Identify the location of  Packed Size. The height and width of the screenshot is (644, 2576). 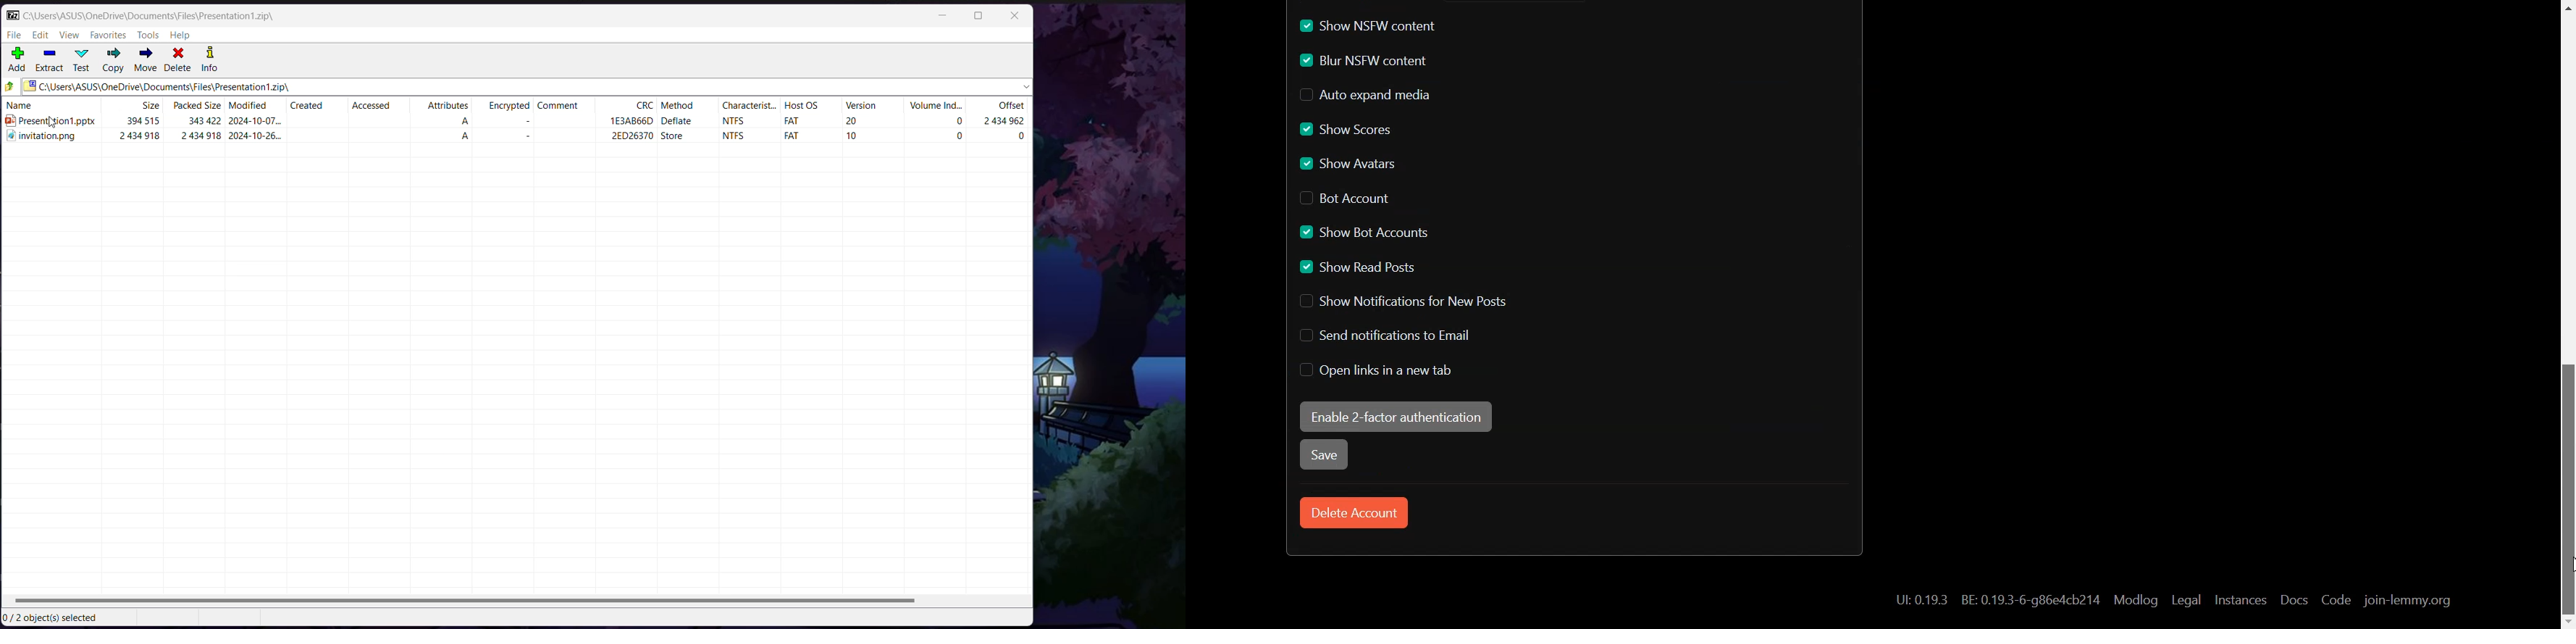
(195, 106).